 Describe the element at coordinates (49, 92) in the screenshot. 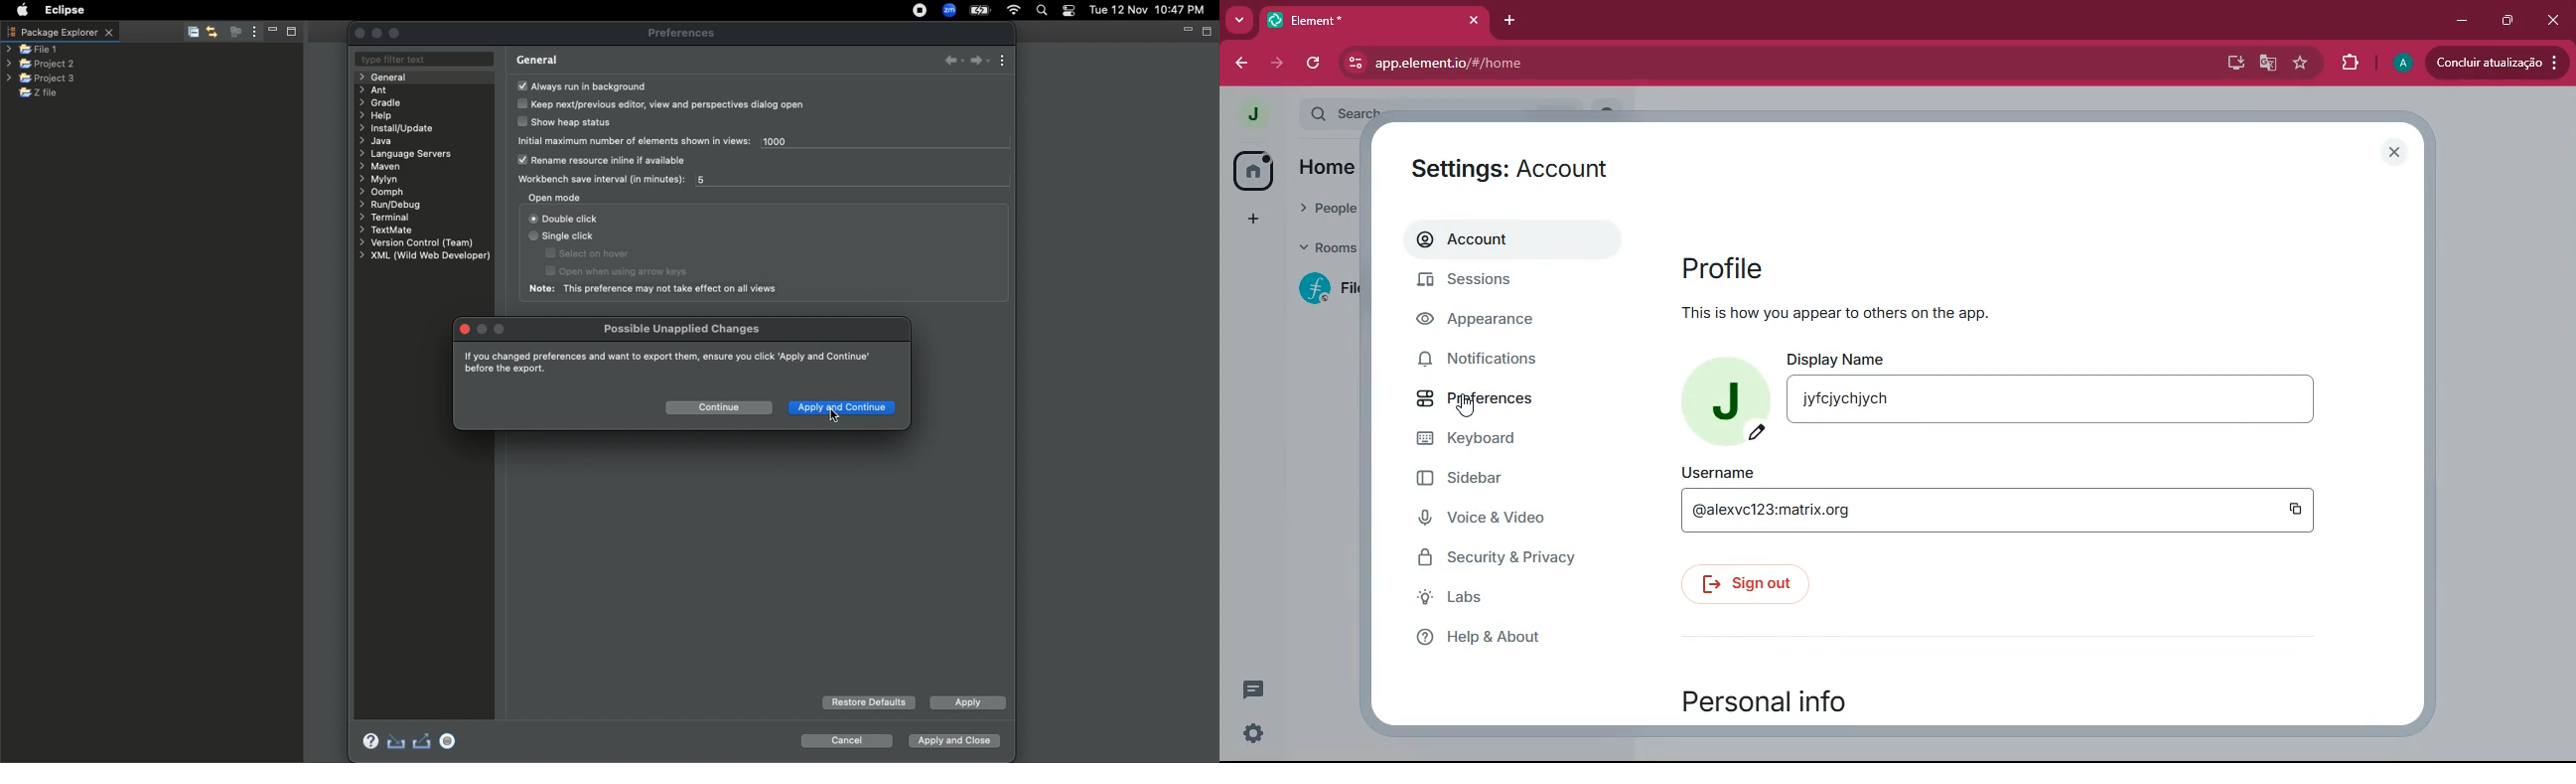

I see `Z file` at that location.